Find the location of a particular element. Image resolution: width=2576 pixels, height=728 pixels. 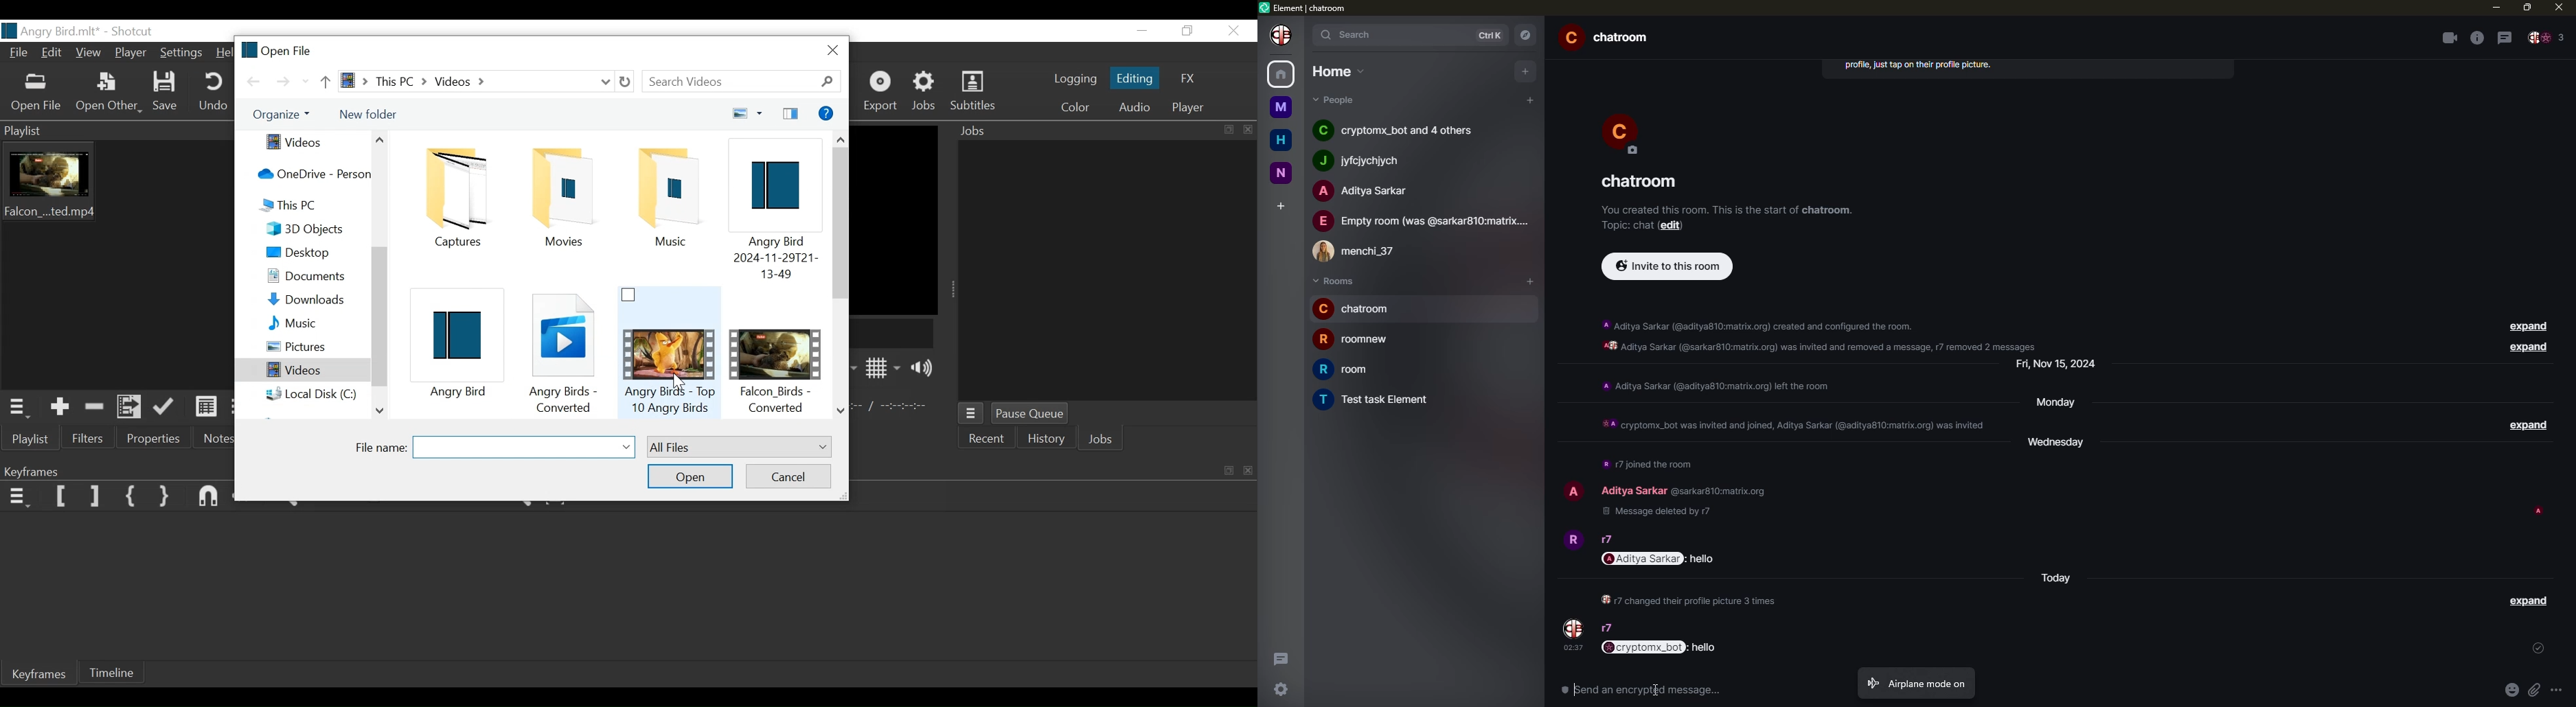

add is located at coordinates (1530, 280).